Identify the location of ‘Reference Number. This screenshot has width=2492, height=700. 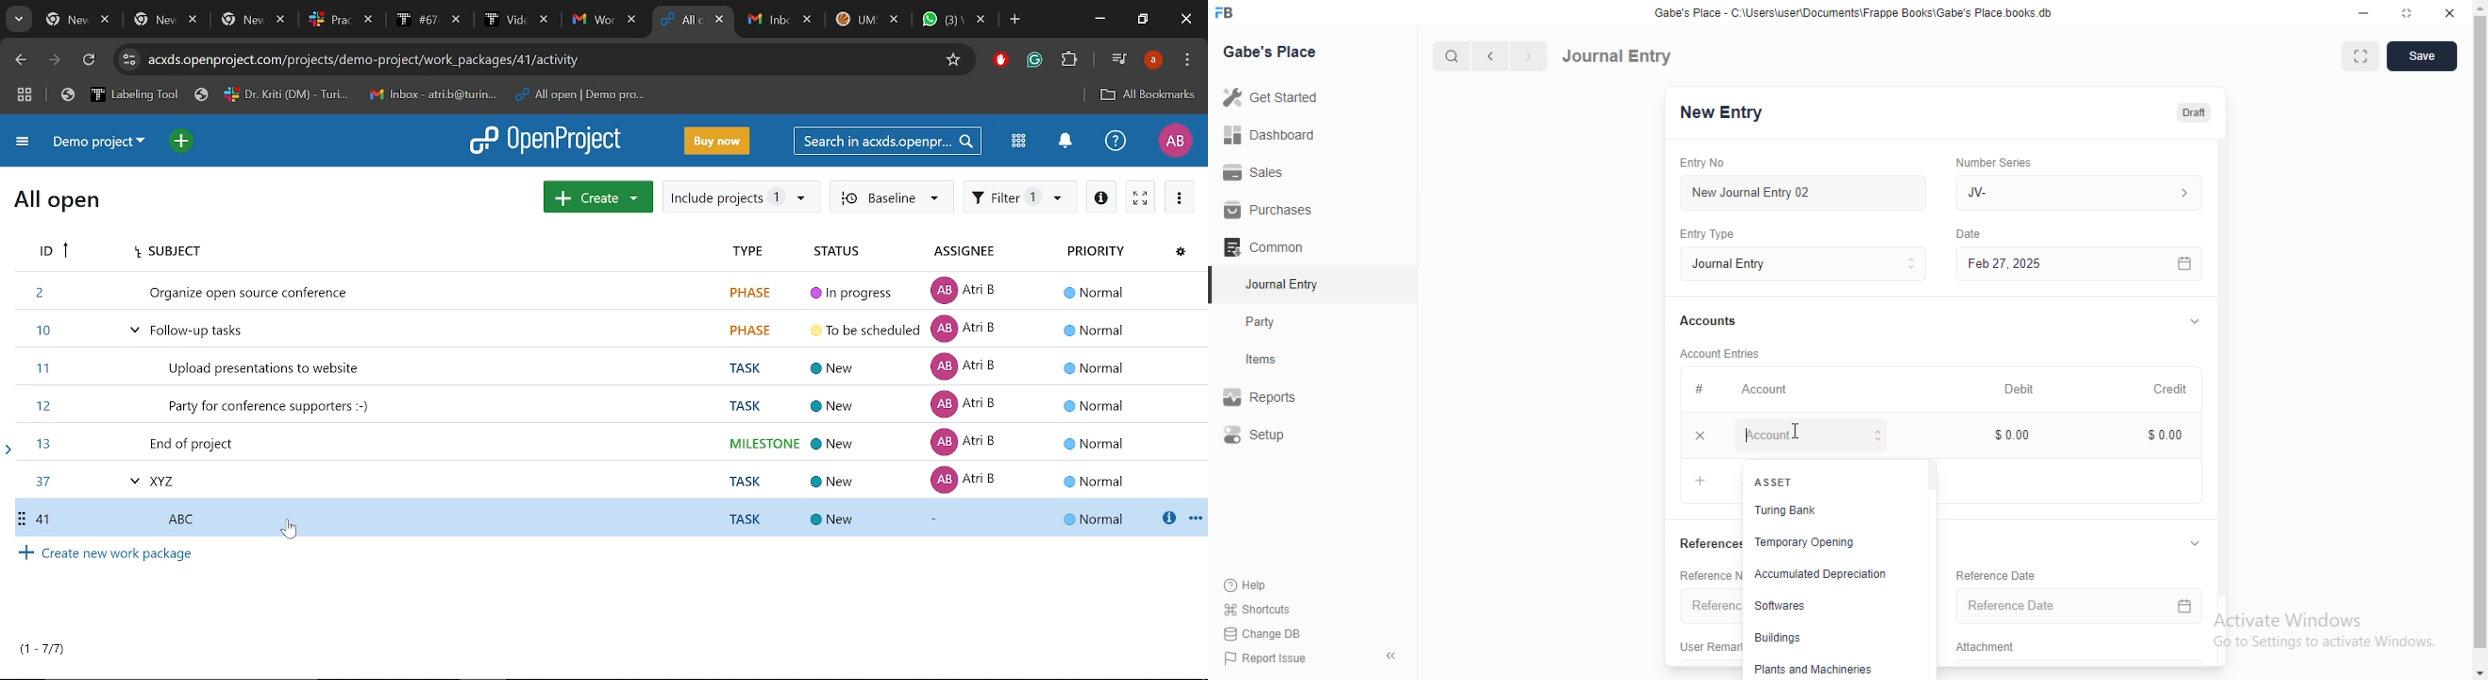
(1711, 606).